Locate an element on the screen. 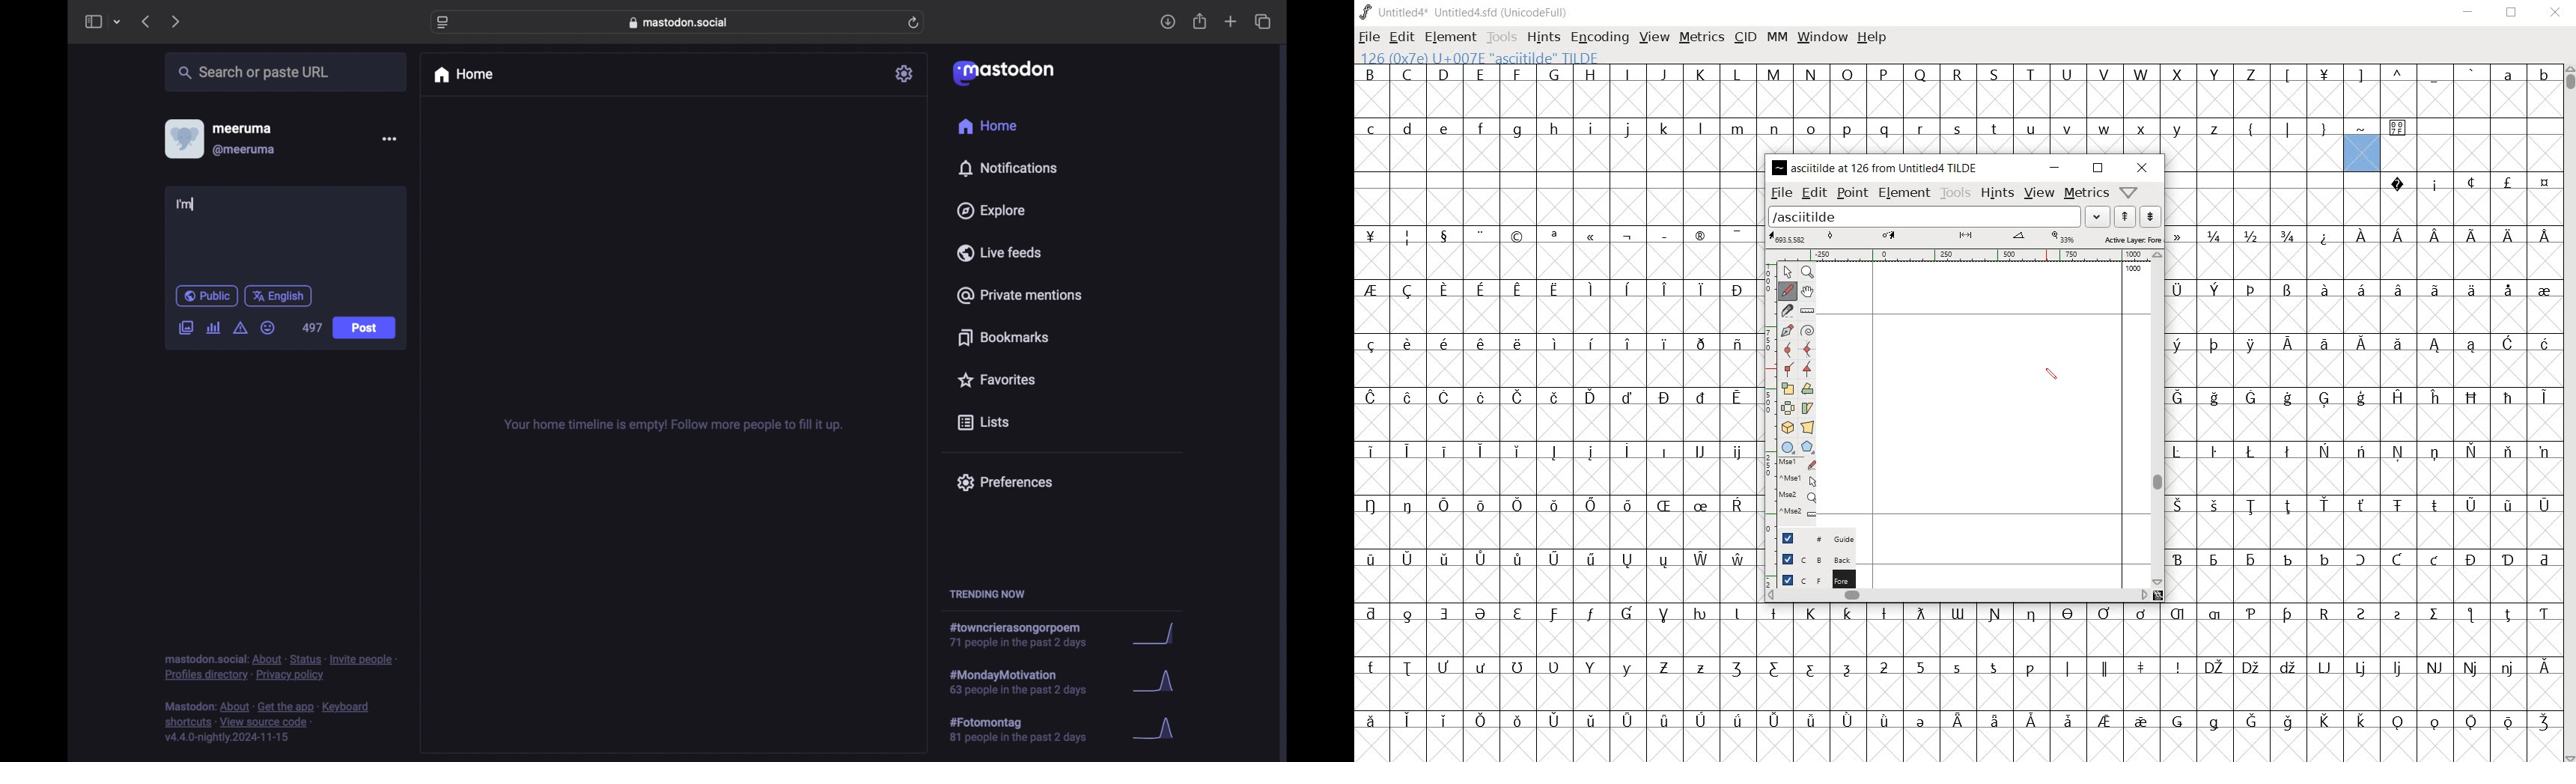 The image size is (2576, 784). restore is located at coordinates (2098, 168).